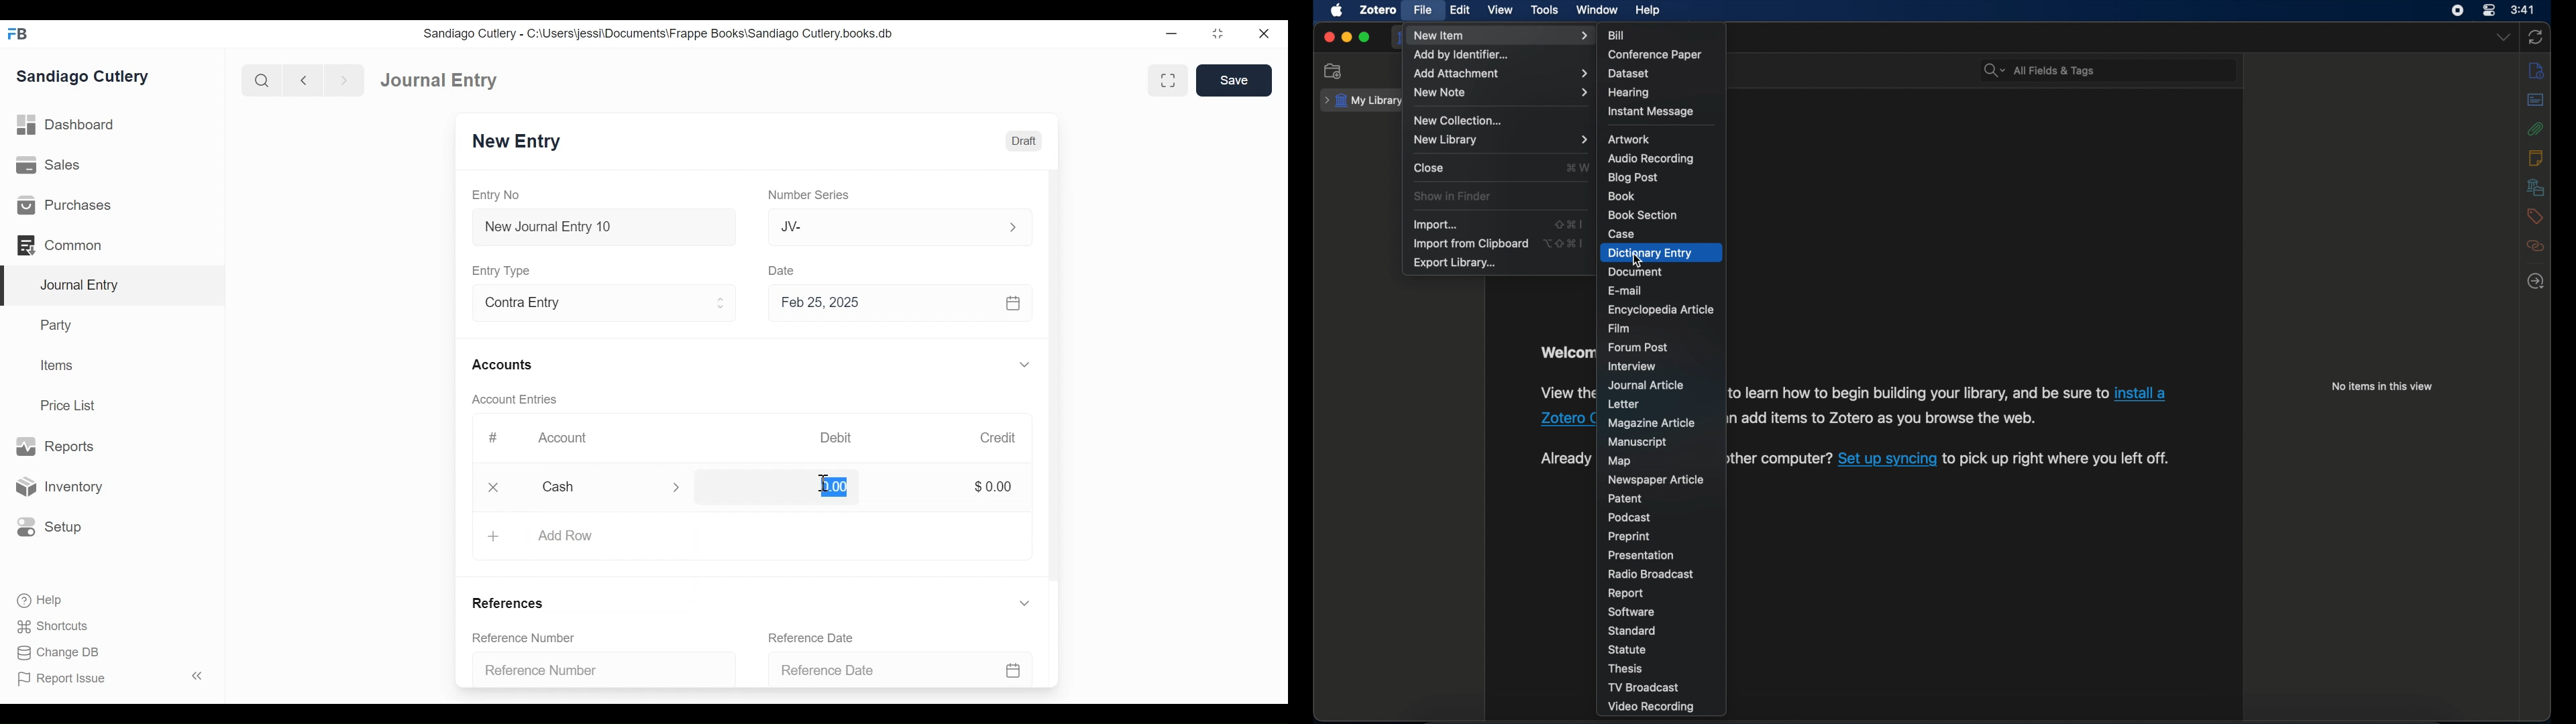 The width and height of the screenshot is (2576, 728). I want to click on abstract, so click(2536, 100).